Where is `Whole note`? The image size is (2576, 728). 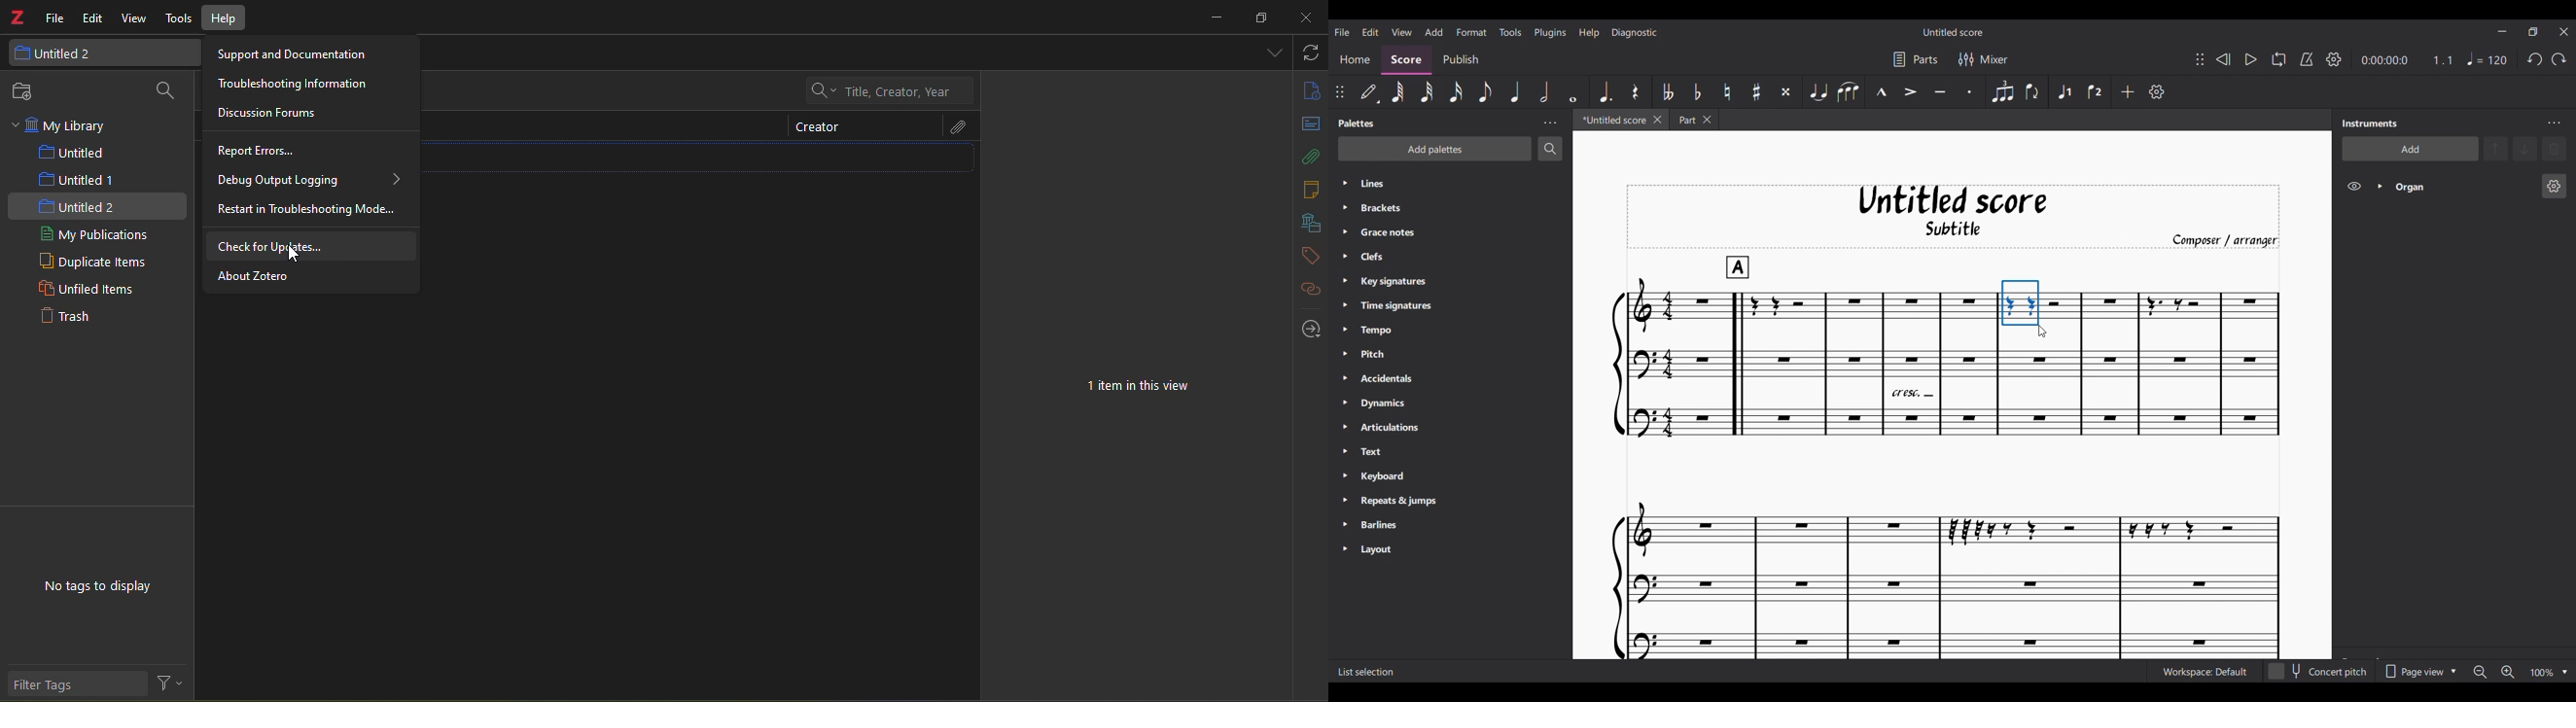 Whole note is located at coordinates (1572, 92).